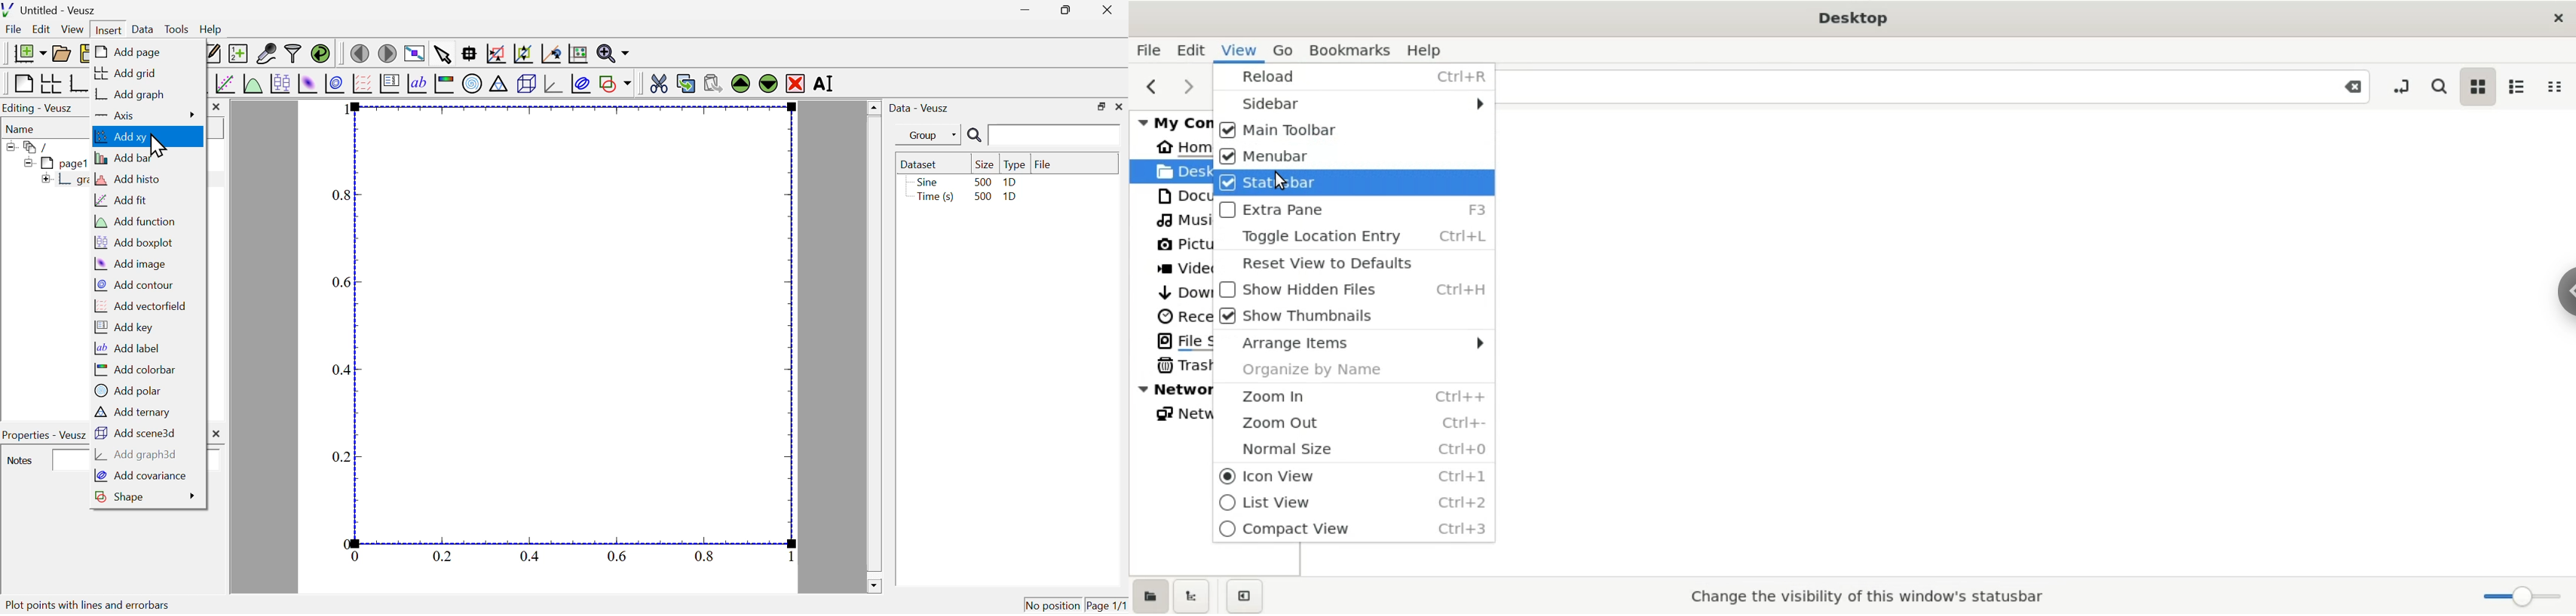  Describe the element at coordinates (124, 328) in the screenshot. I see `add key` at that location.